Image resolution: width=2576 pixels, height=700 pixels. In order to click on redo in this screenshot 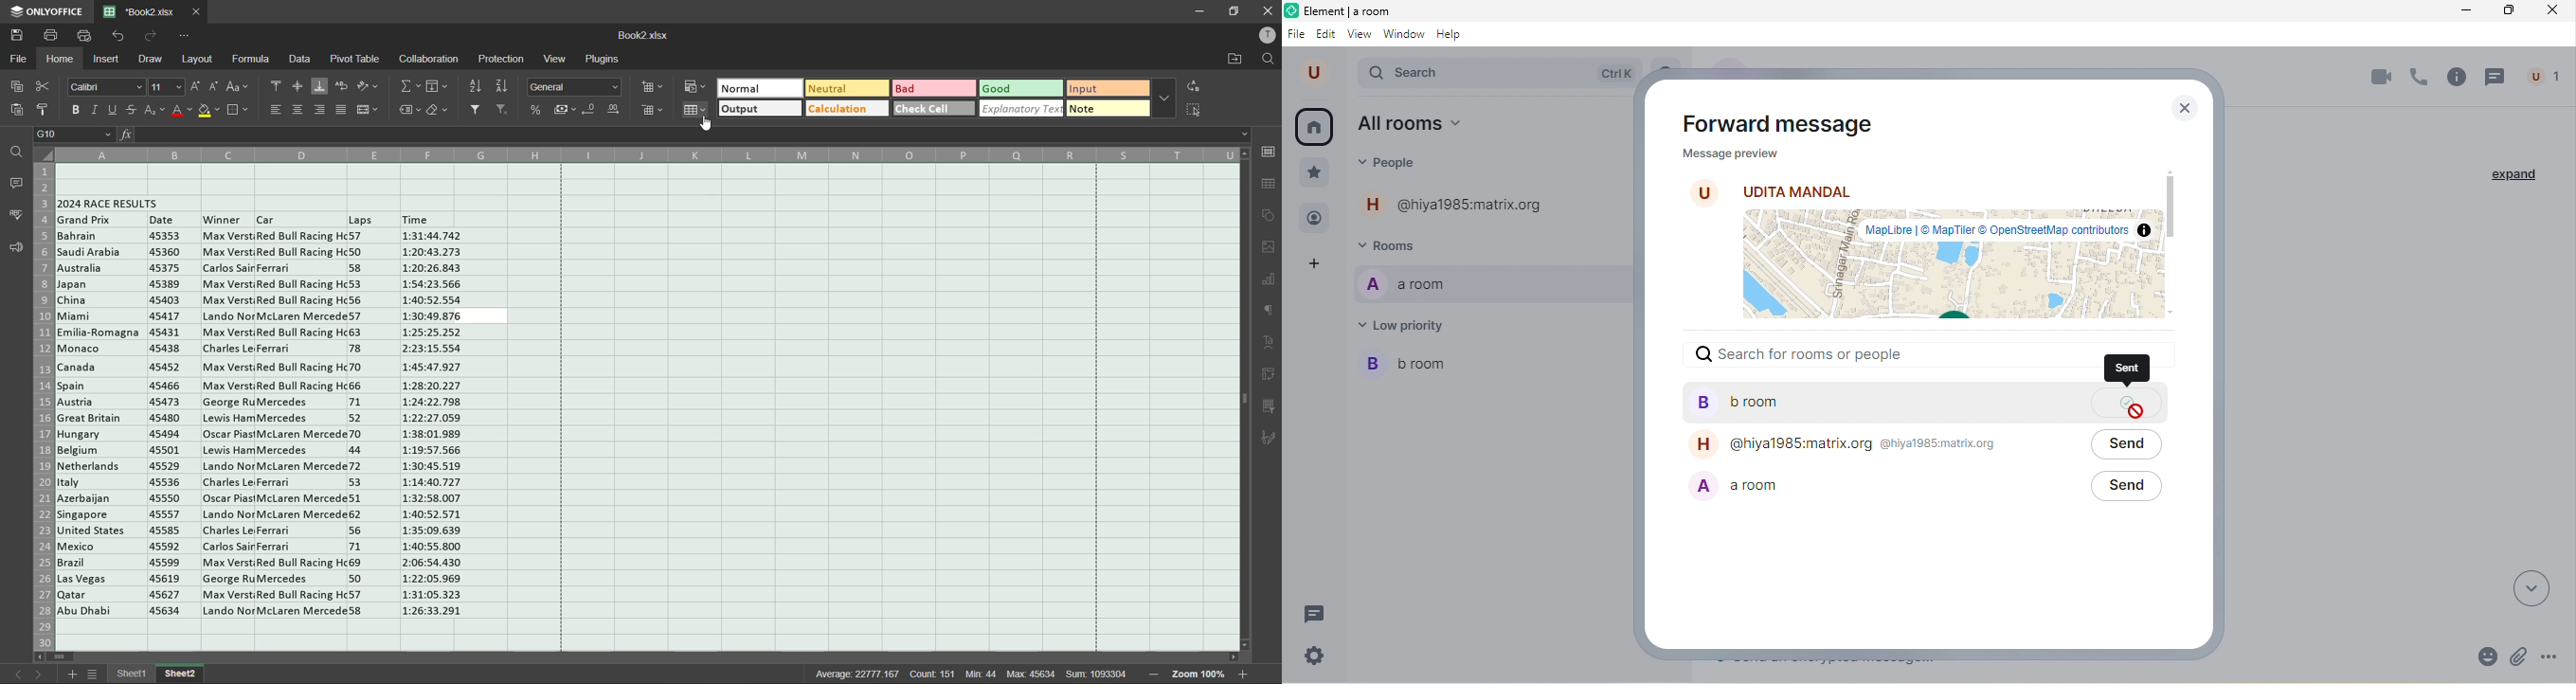, I will do `click(148, 36)`.